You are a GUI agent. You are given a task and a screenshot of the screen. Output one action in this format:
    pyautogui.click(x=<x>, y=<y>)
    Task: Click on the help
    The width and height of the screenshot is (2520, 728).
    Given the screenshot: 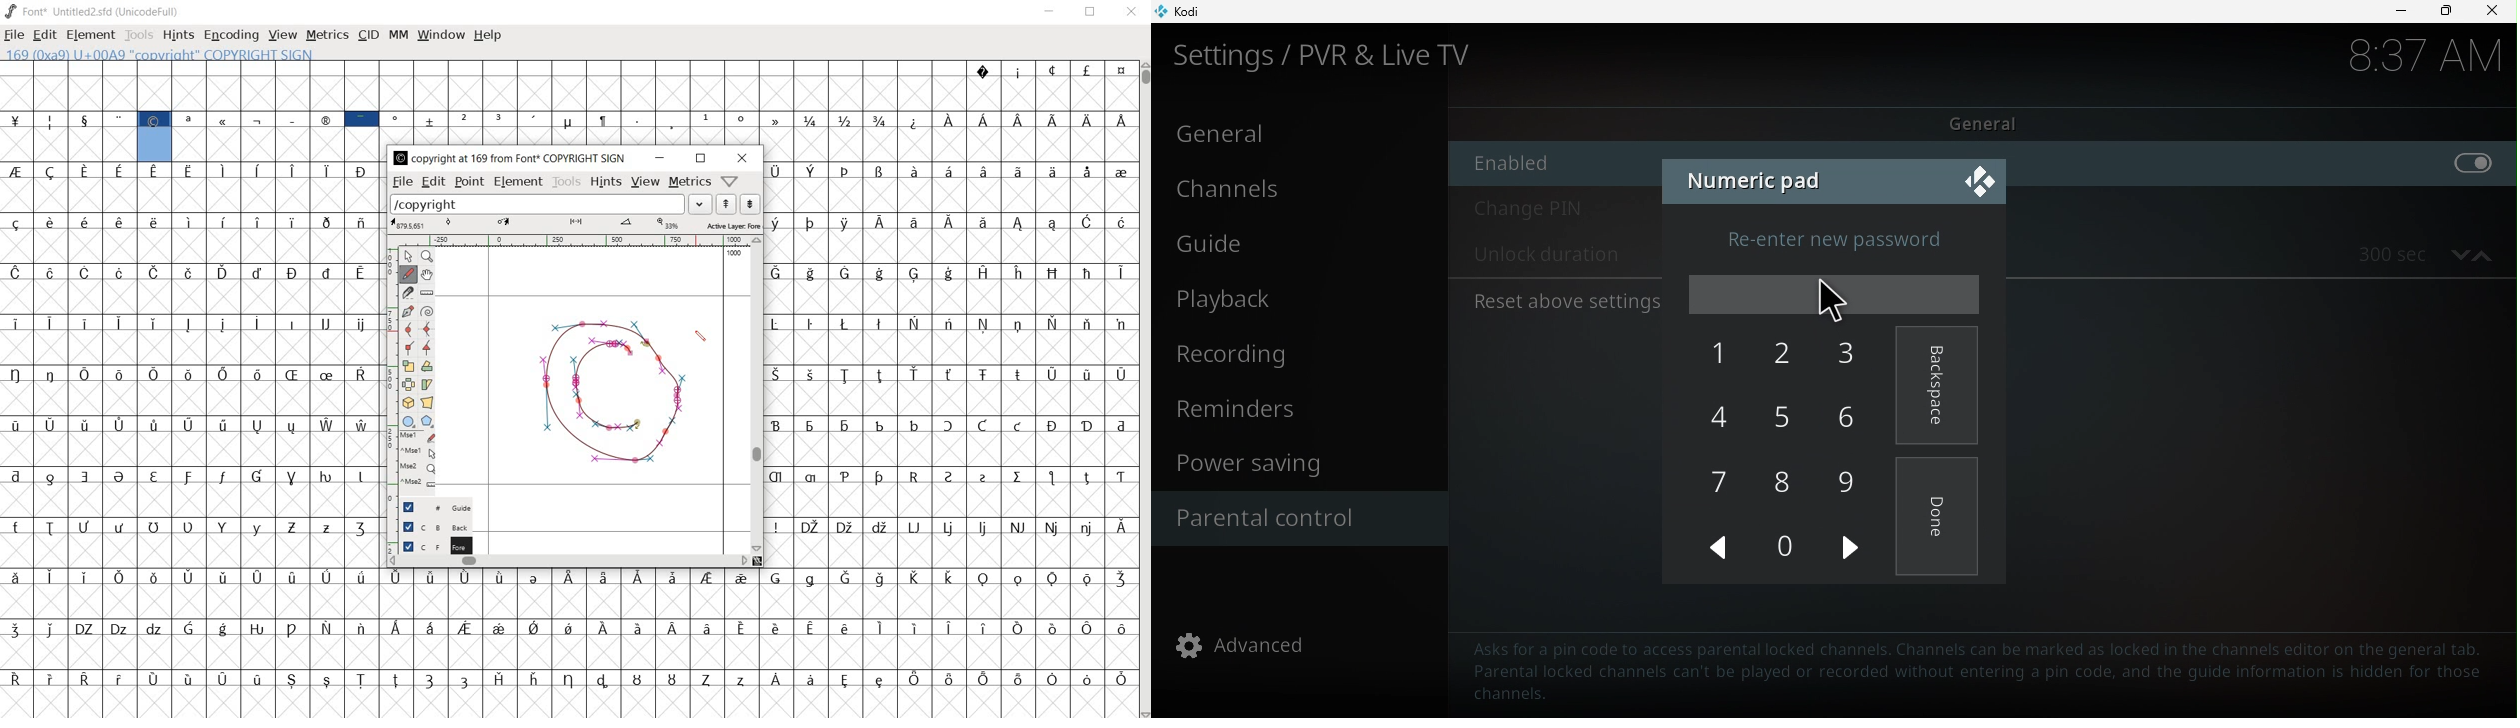 What is the action you would take?
    pyautogui.click(x=487, y=35)
    